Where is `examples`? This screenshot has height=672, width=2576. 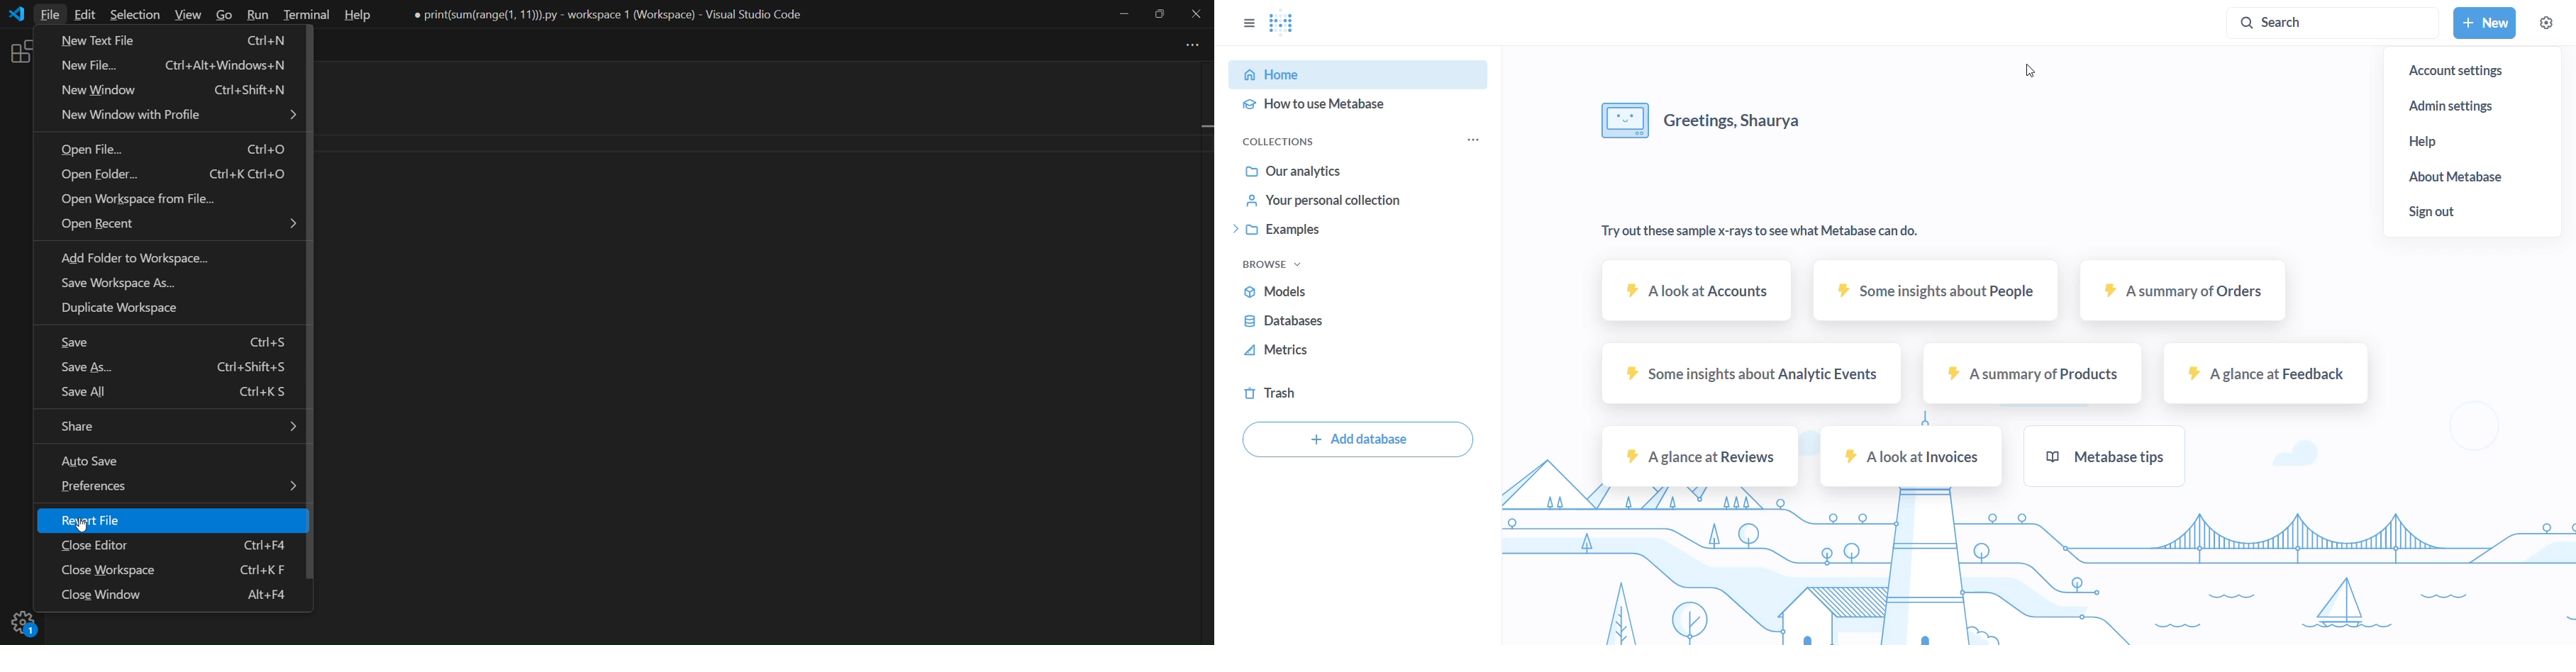 examples is located at coordinates (1323, 234).